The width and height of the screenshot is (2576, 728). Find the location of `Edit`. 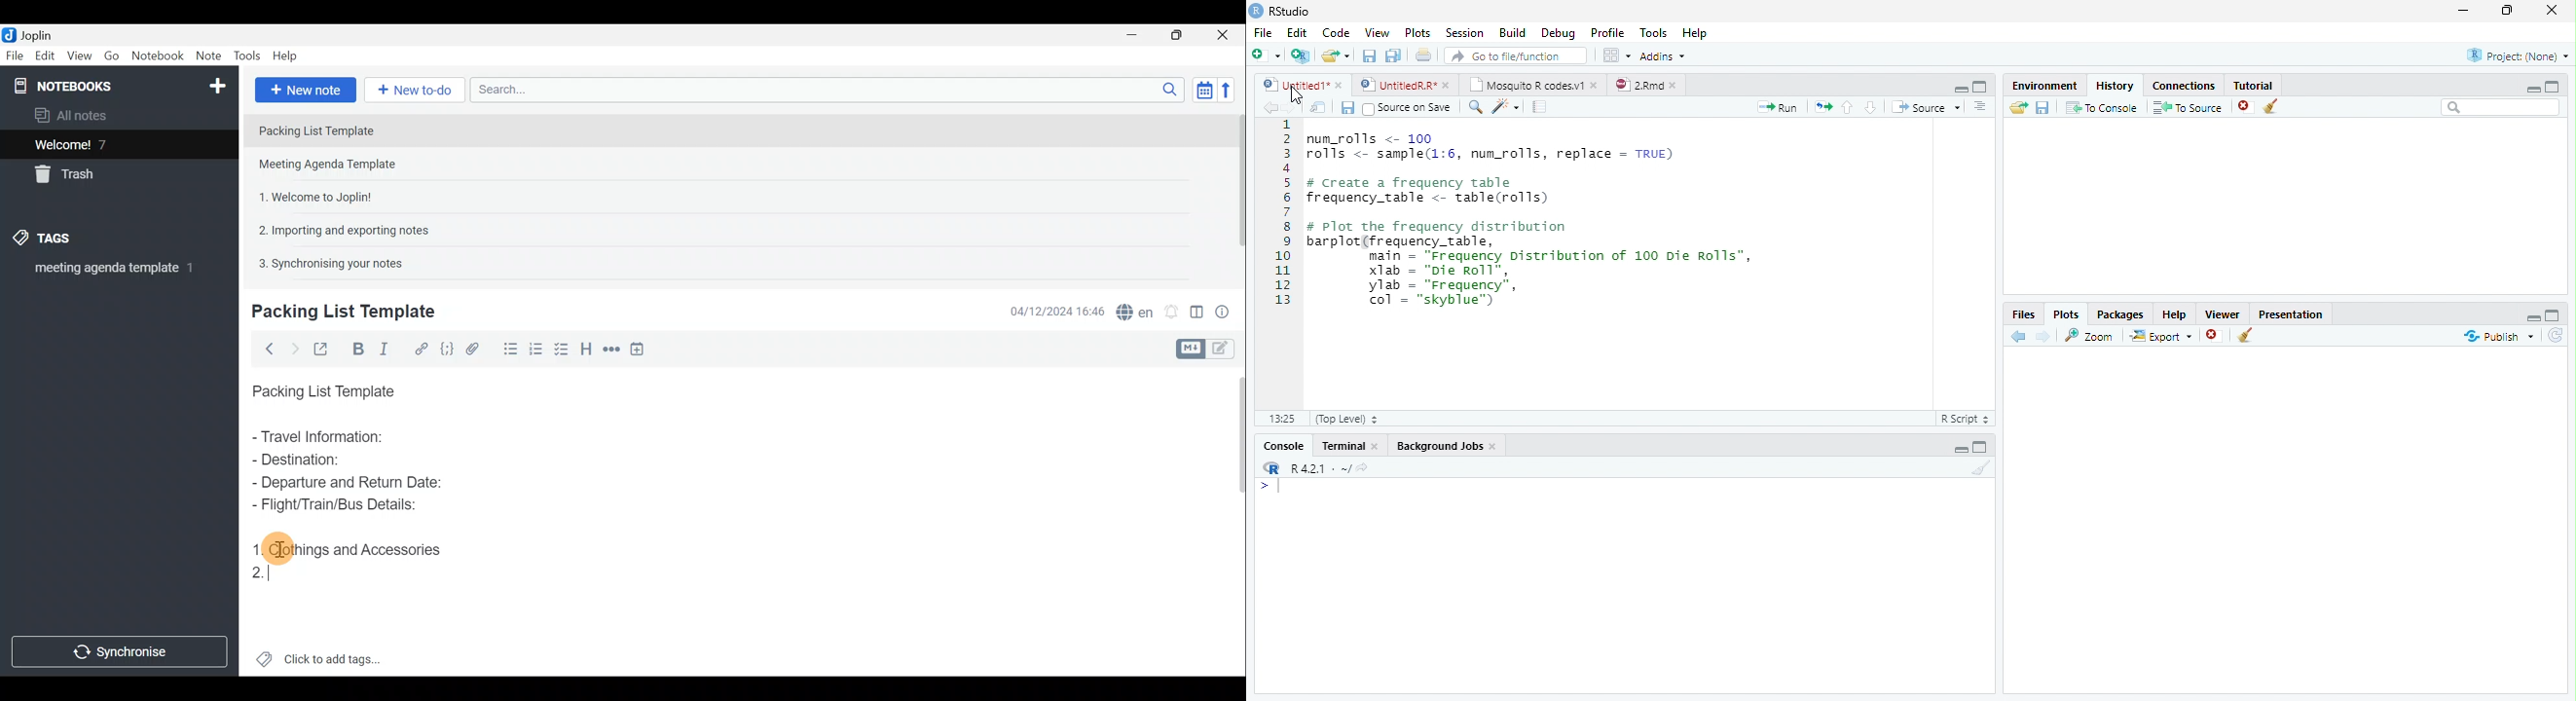

Edit is located at coordinates (42, 56).